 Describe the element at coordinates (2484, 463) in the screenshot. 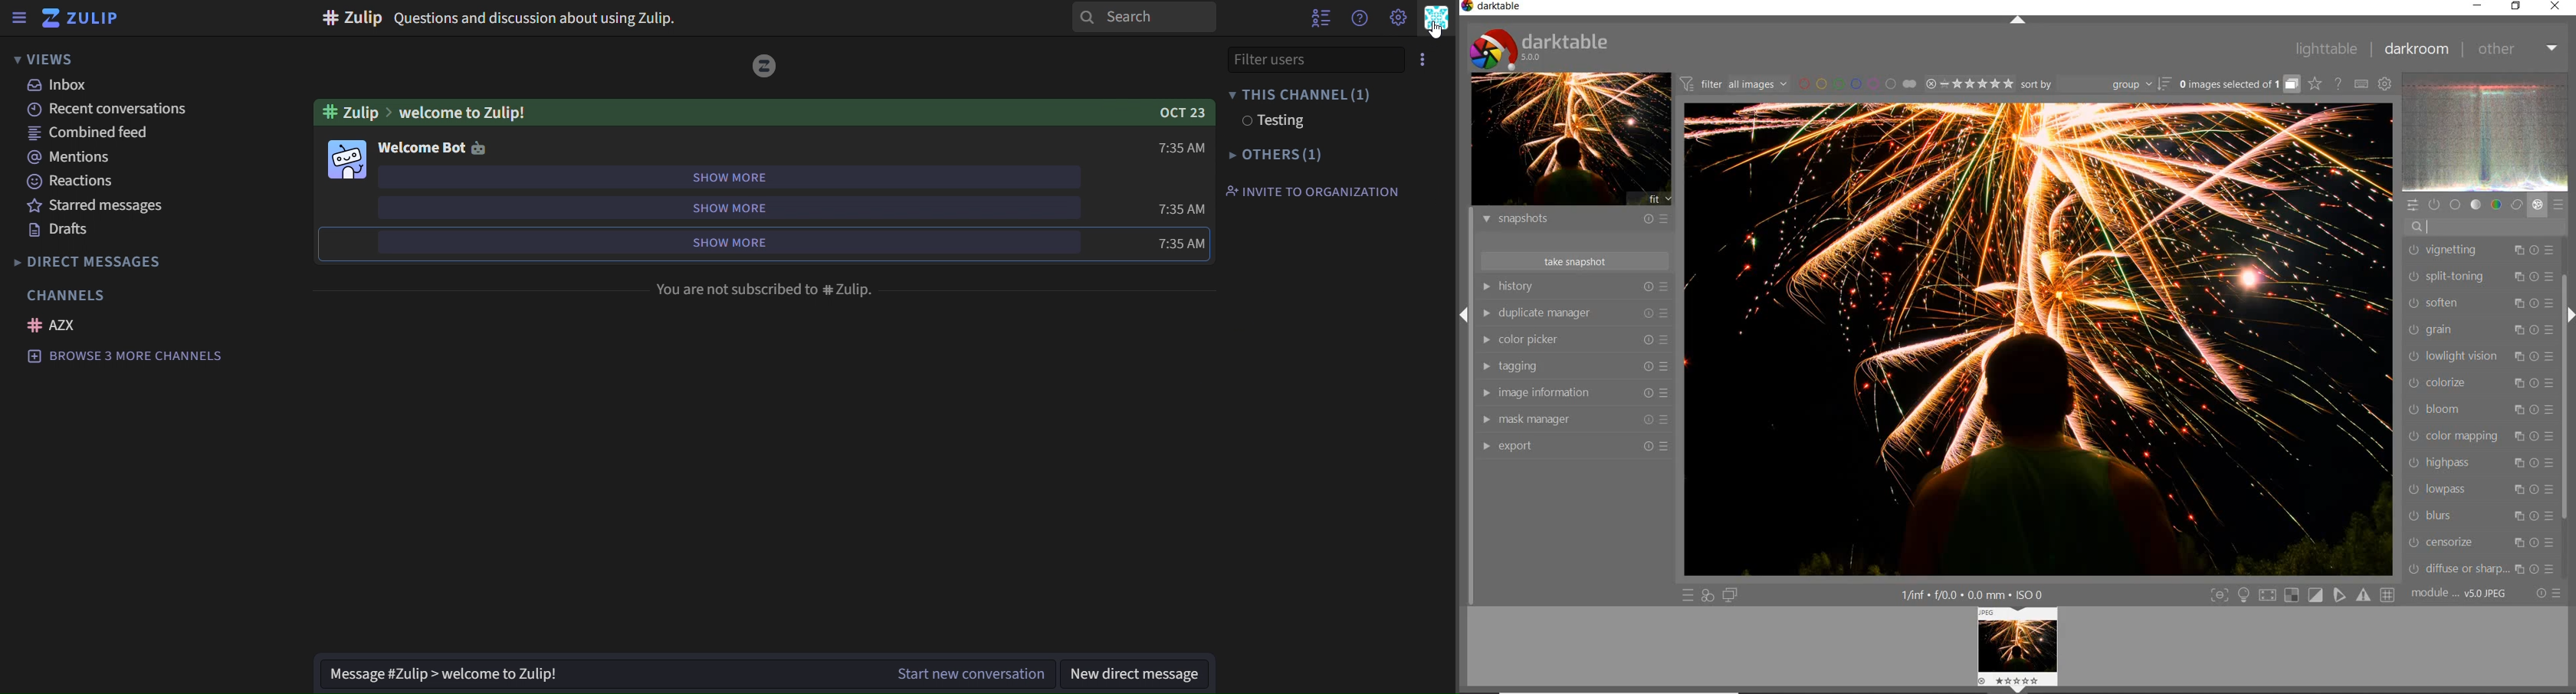

I see `highpass` at that location.